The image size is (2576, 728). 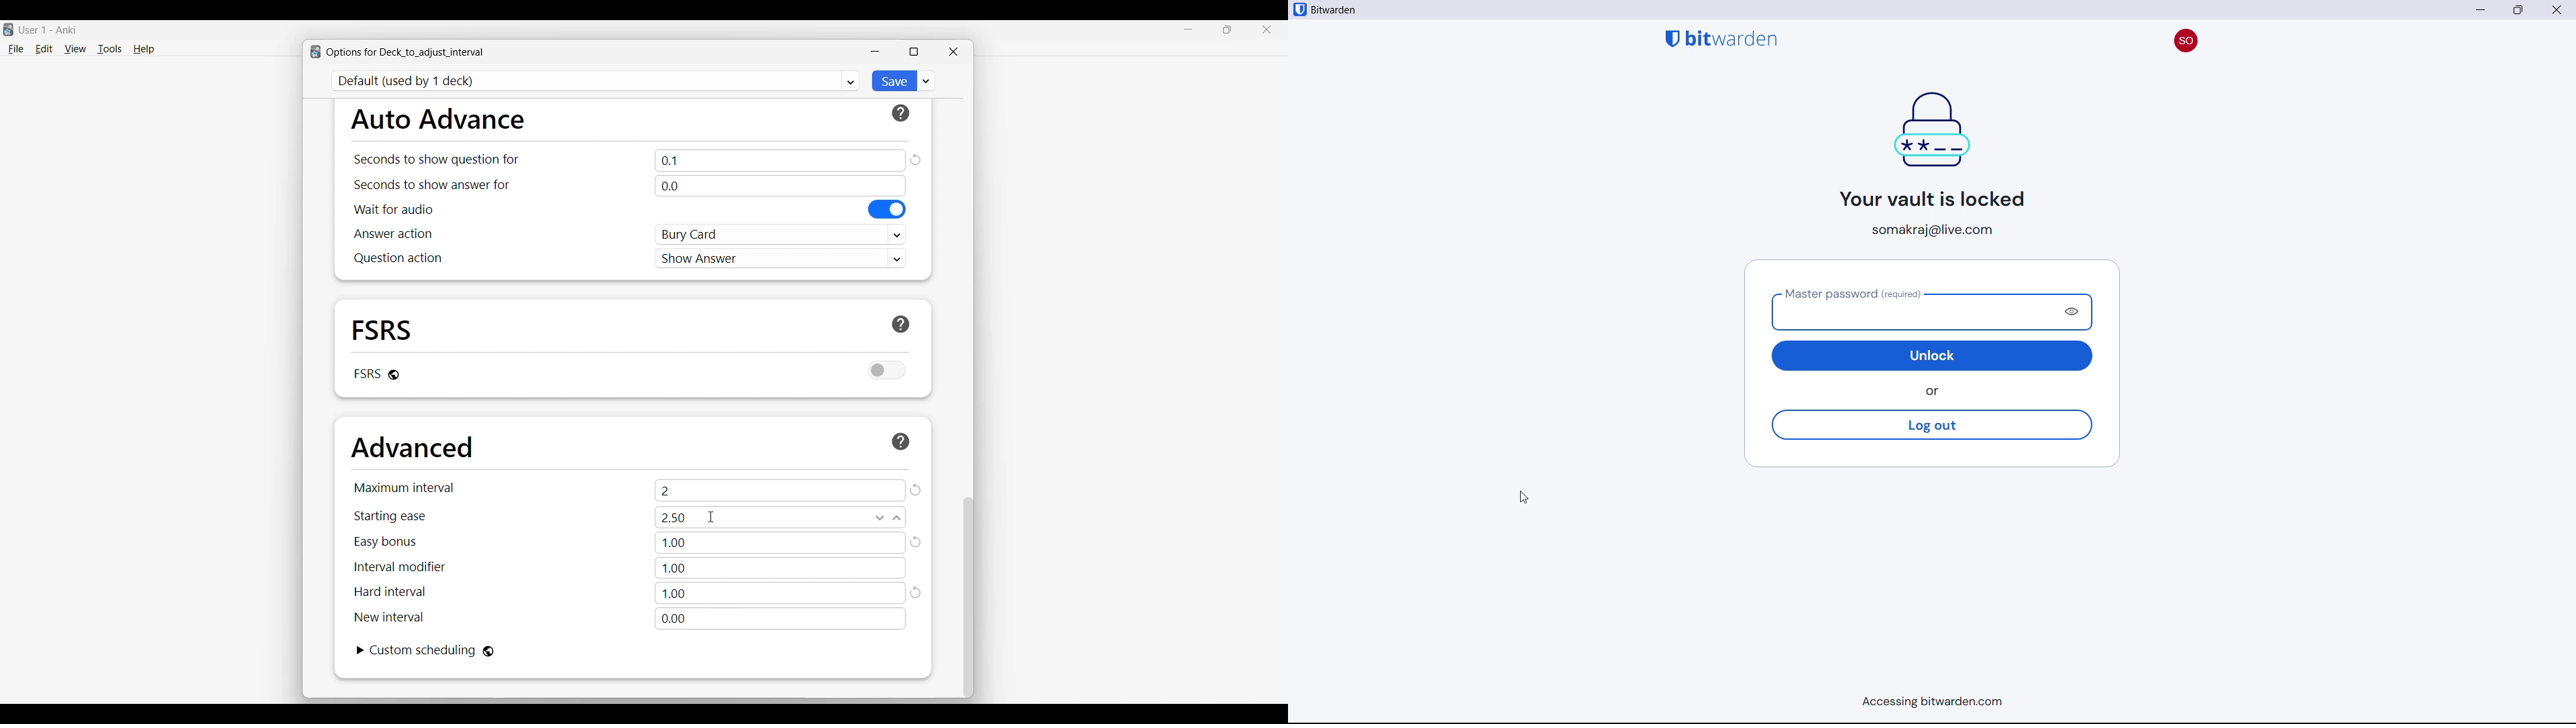 What do you see at coordinates (390, 592) in the screenshot?
I see `Indicates hard interval` at bounding box center [390, 592].